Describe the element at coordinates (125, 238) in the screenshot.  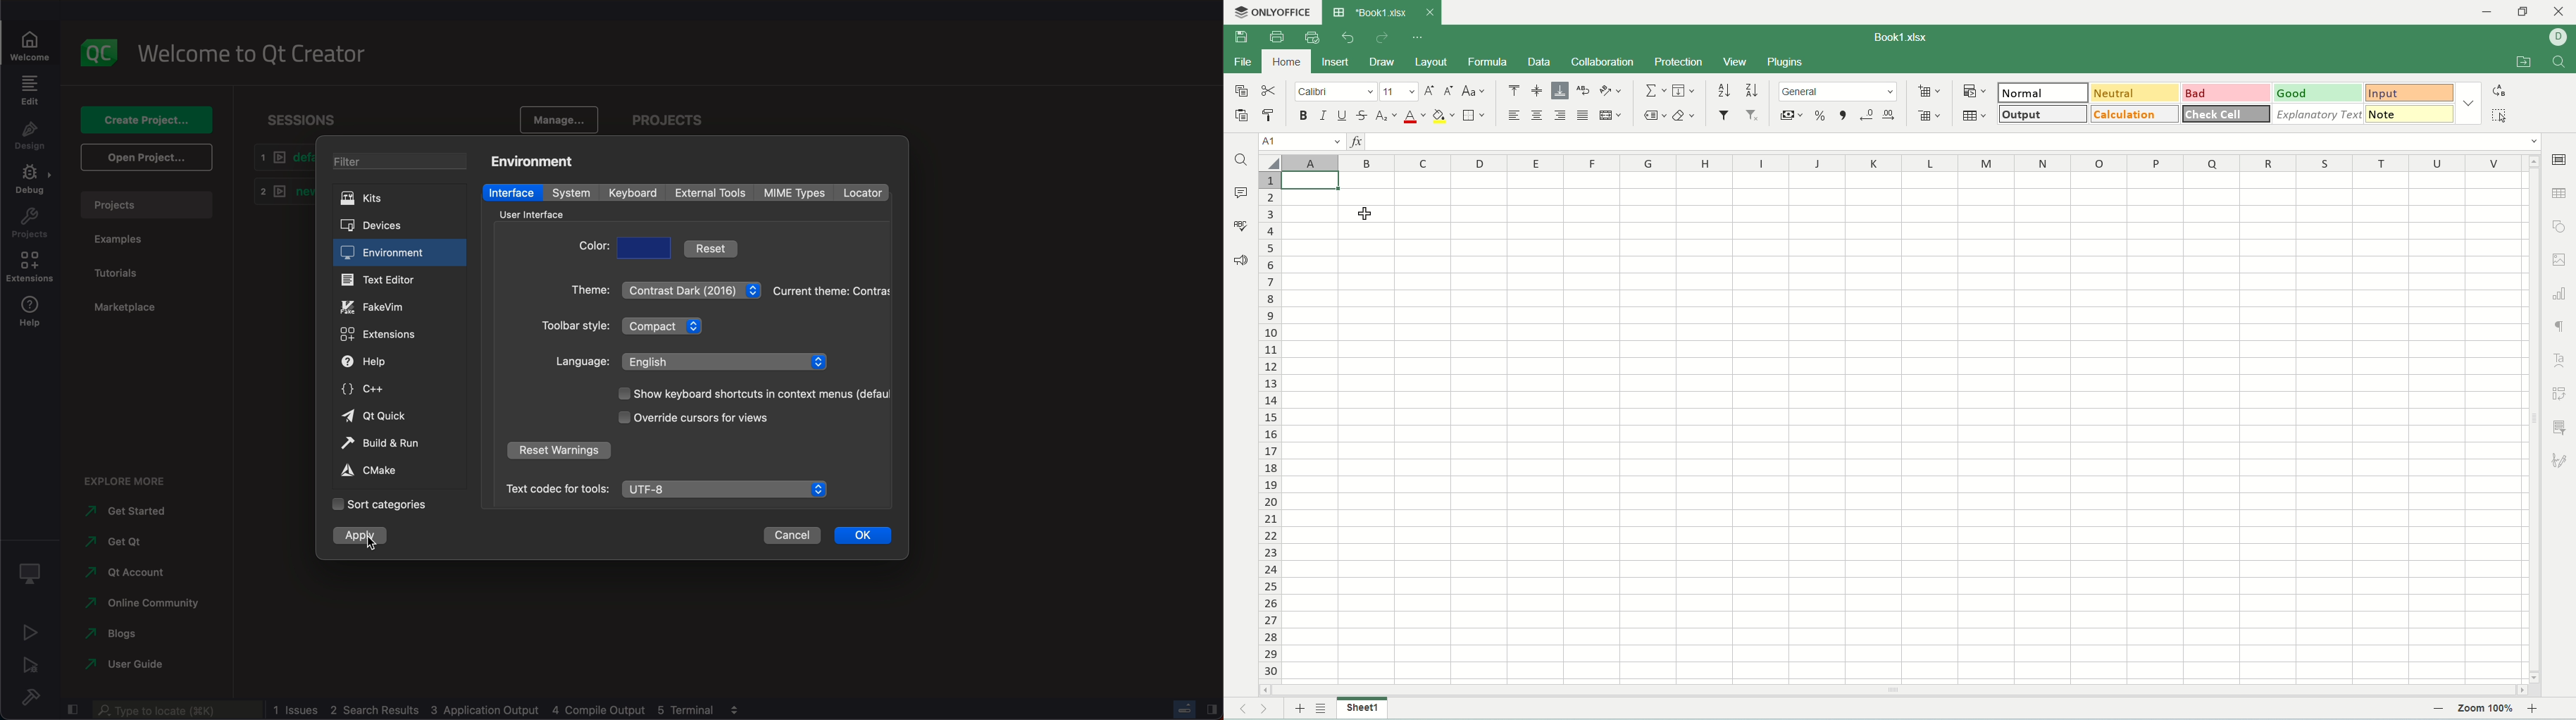
I see `examples` at that location.